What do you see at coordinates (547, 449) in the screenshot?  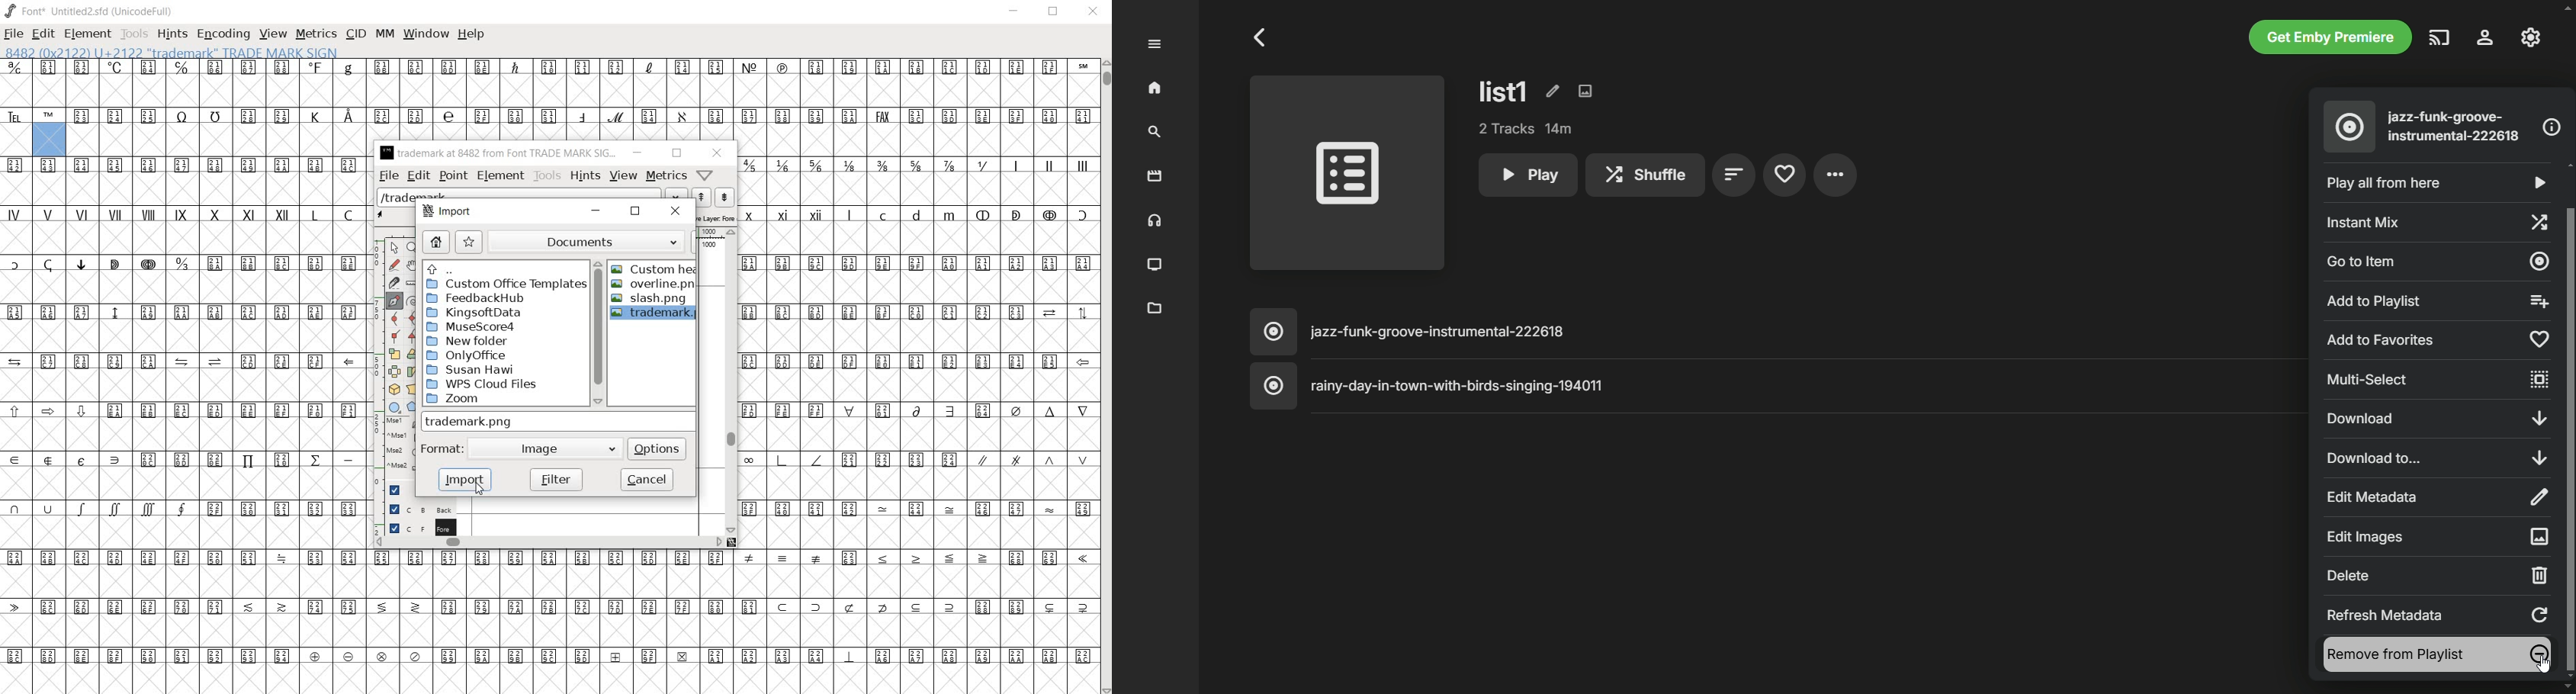 I see `Image` at bounding box center [547, 449].